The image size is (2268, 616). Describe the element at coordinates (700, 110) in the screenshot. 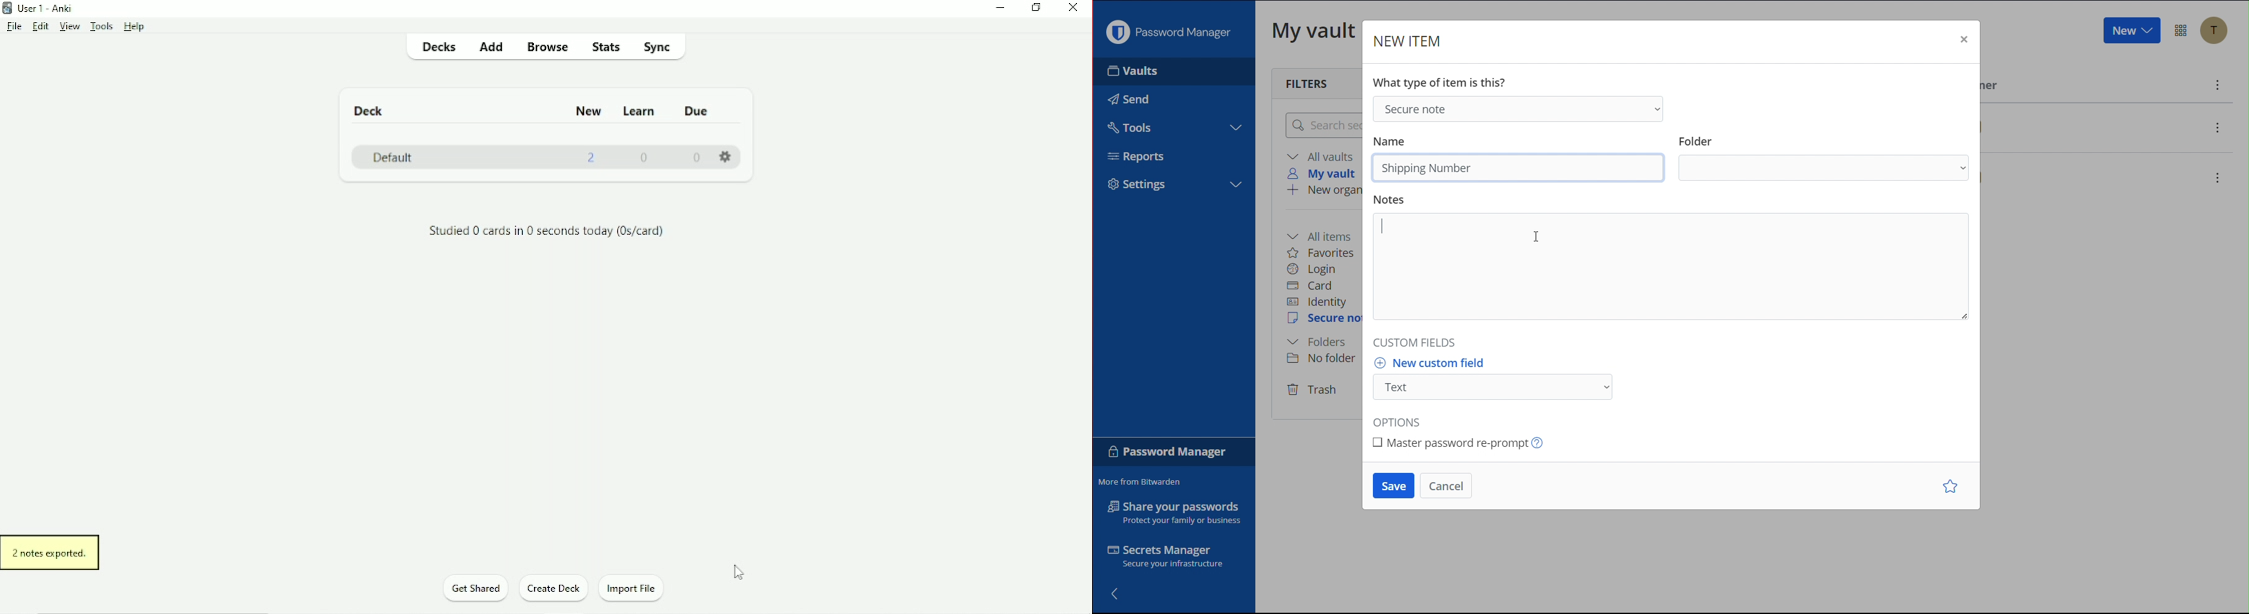

I see `Due` at that location.